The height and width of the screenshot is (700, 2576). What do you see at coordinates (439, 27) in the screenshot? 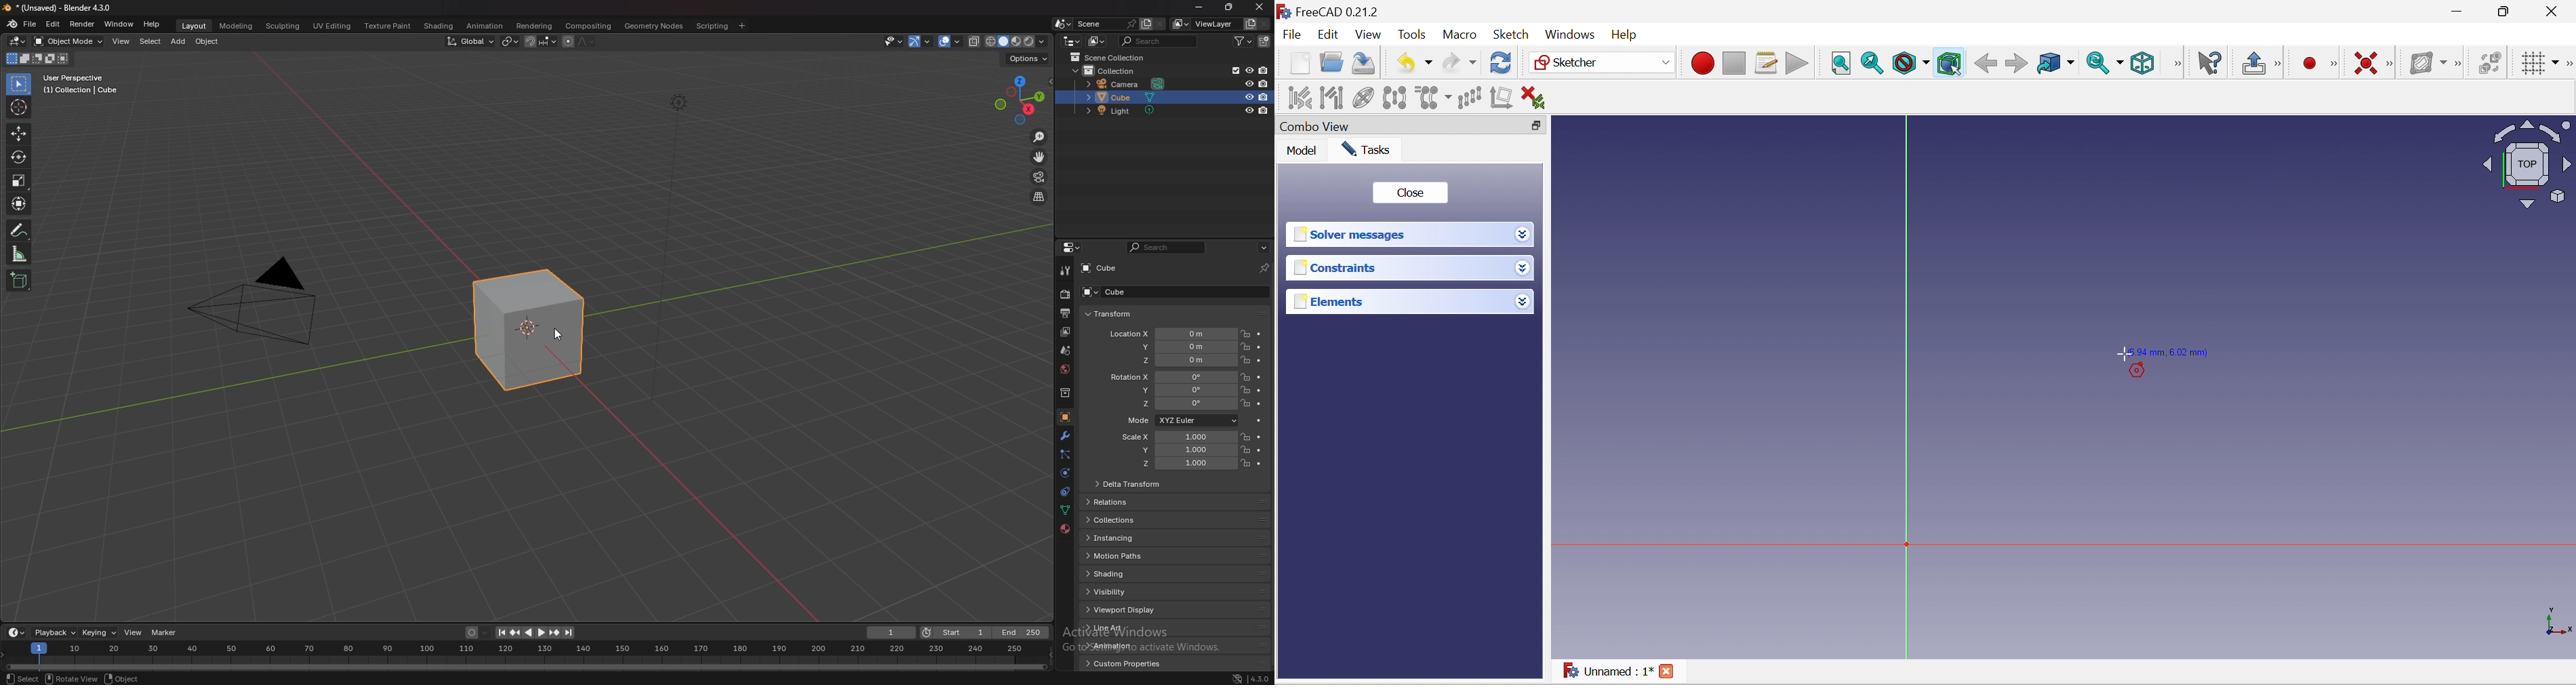
I see `shading` at bounding box center [439, 27].